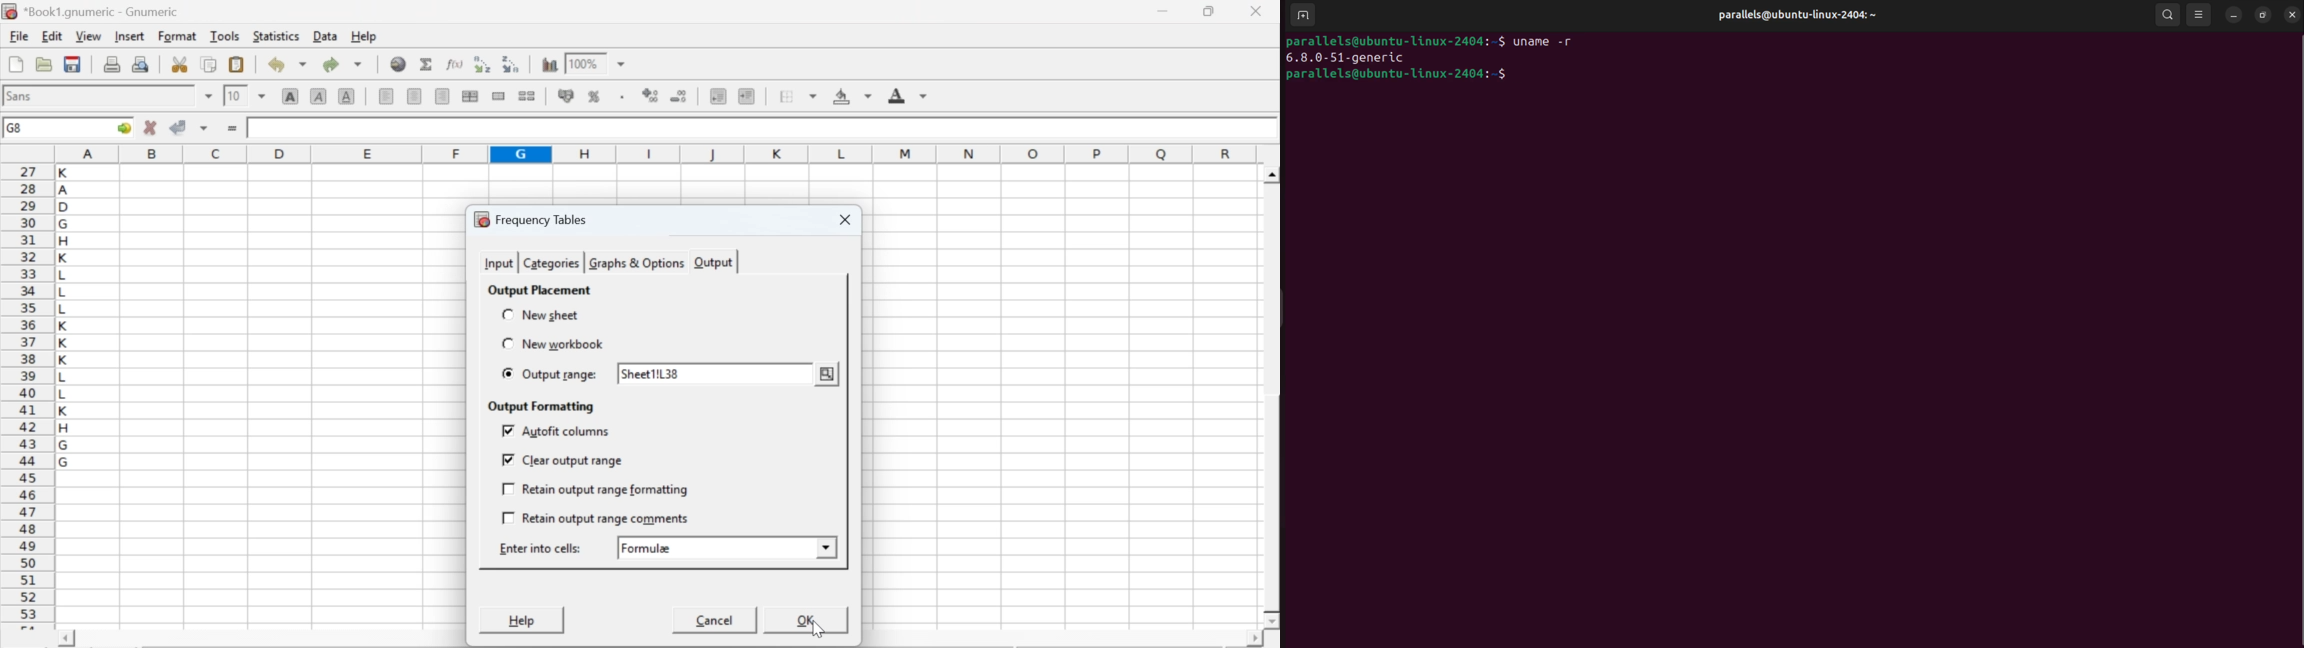 Image resolution: width=2324 pixels, height=672 pixels. What do you see at coordinates (1549, 43) in the screenshot?
I see `uname -r` at bounding box center [1549, 43].